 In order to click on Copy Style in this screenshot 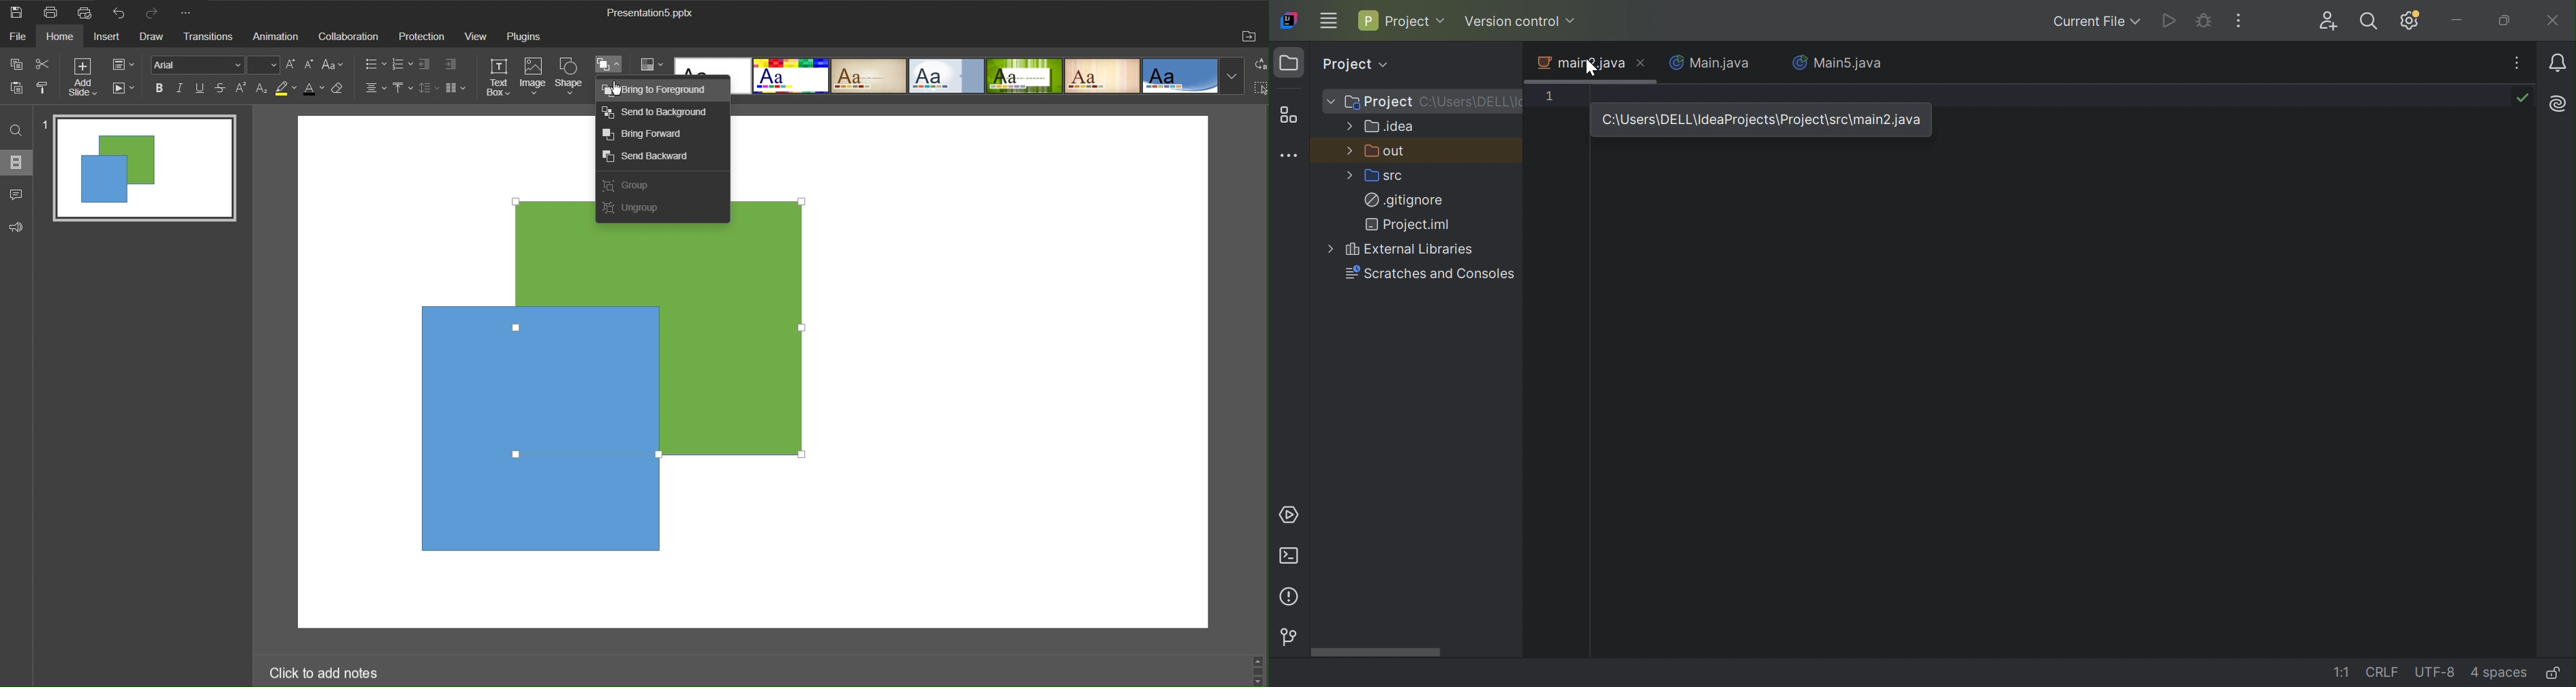, I will do `click(45, 89)`.